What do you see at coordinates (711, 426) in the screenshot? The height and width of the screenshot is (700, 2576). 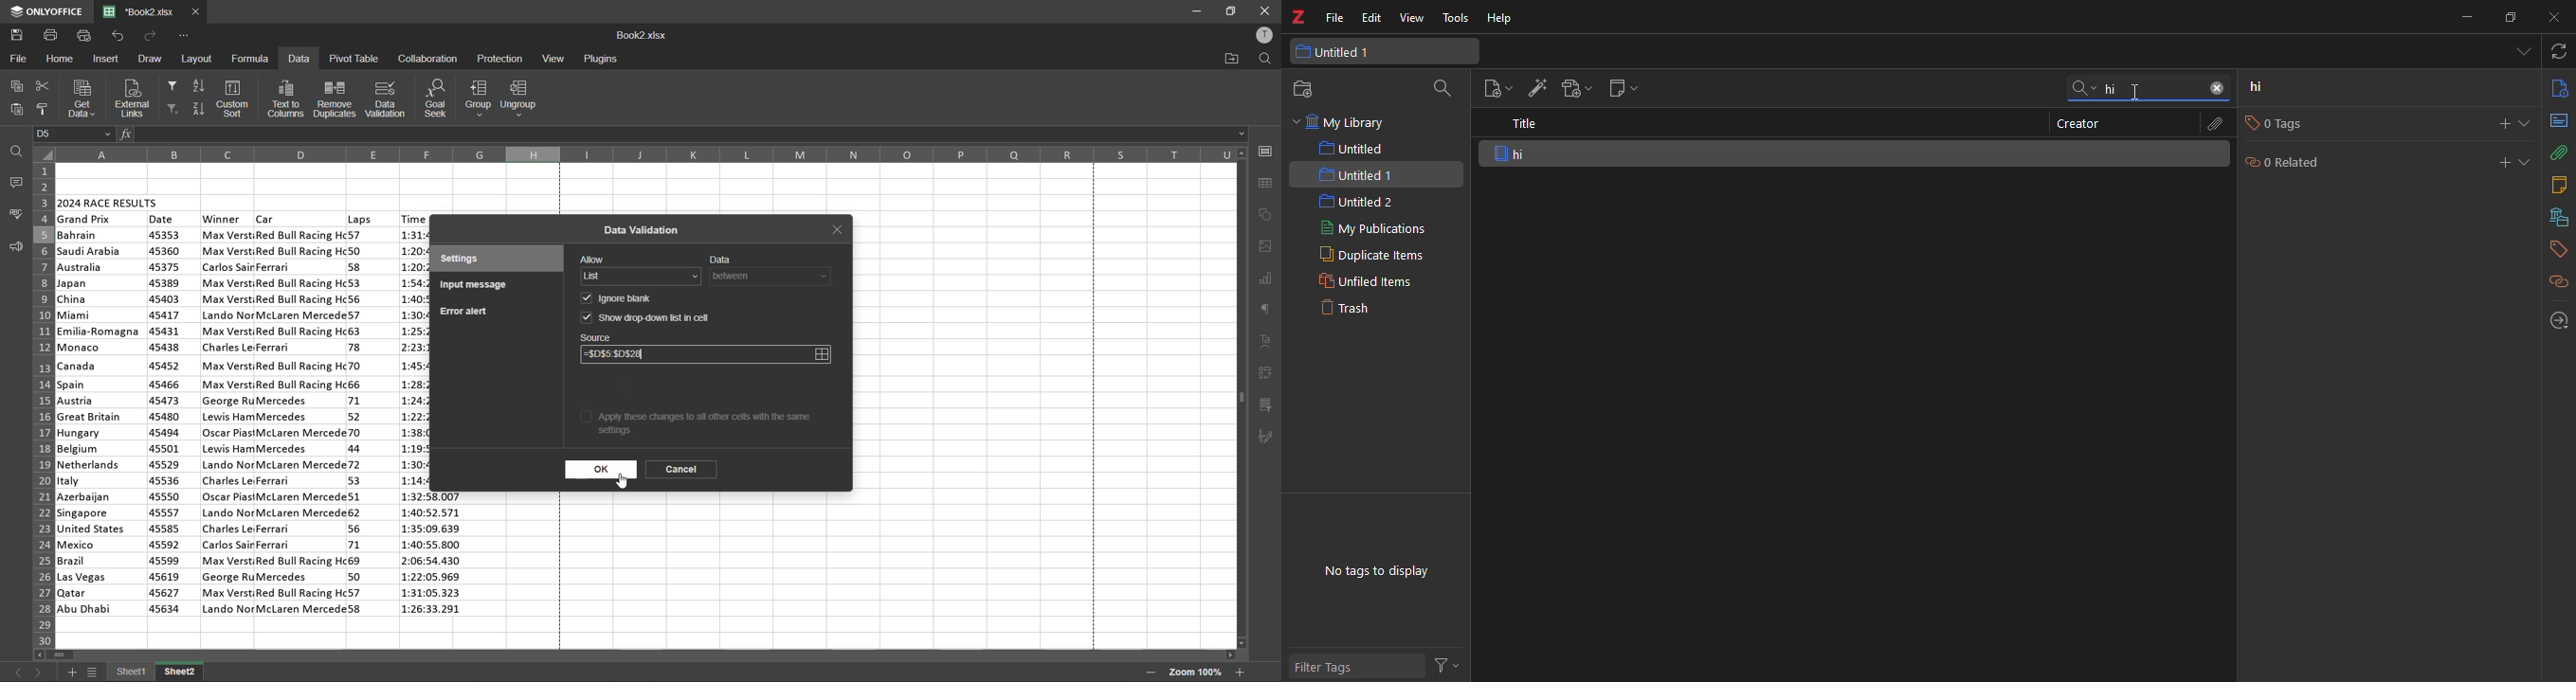 I see `apply these changes to all other cells` at bounding box center [711, 426].